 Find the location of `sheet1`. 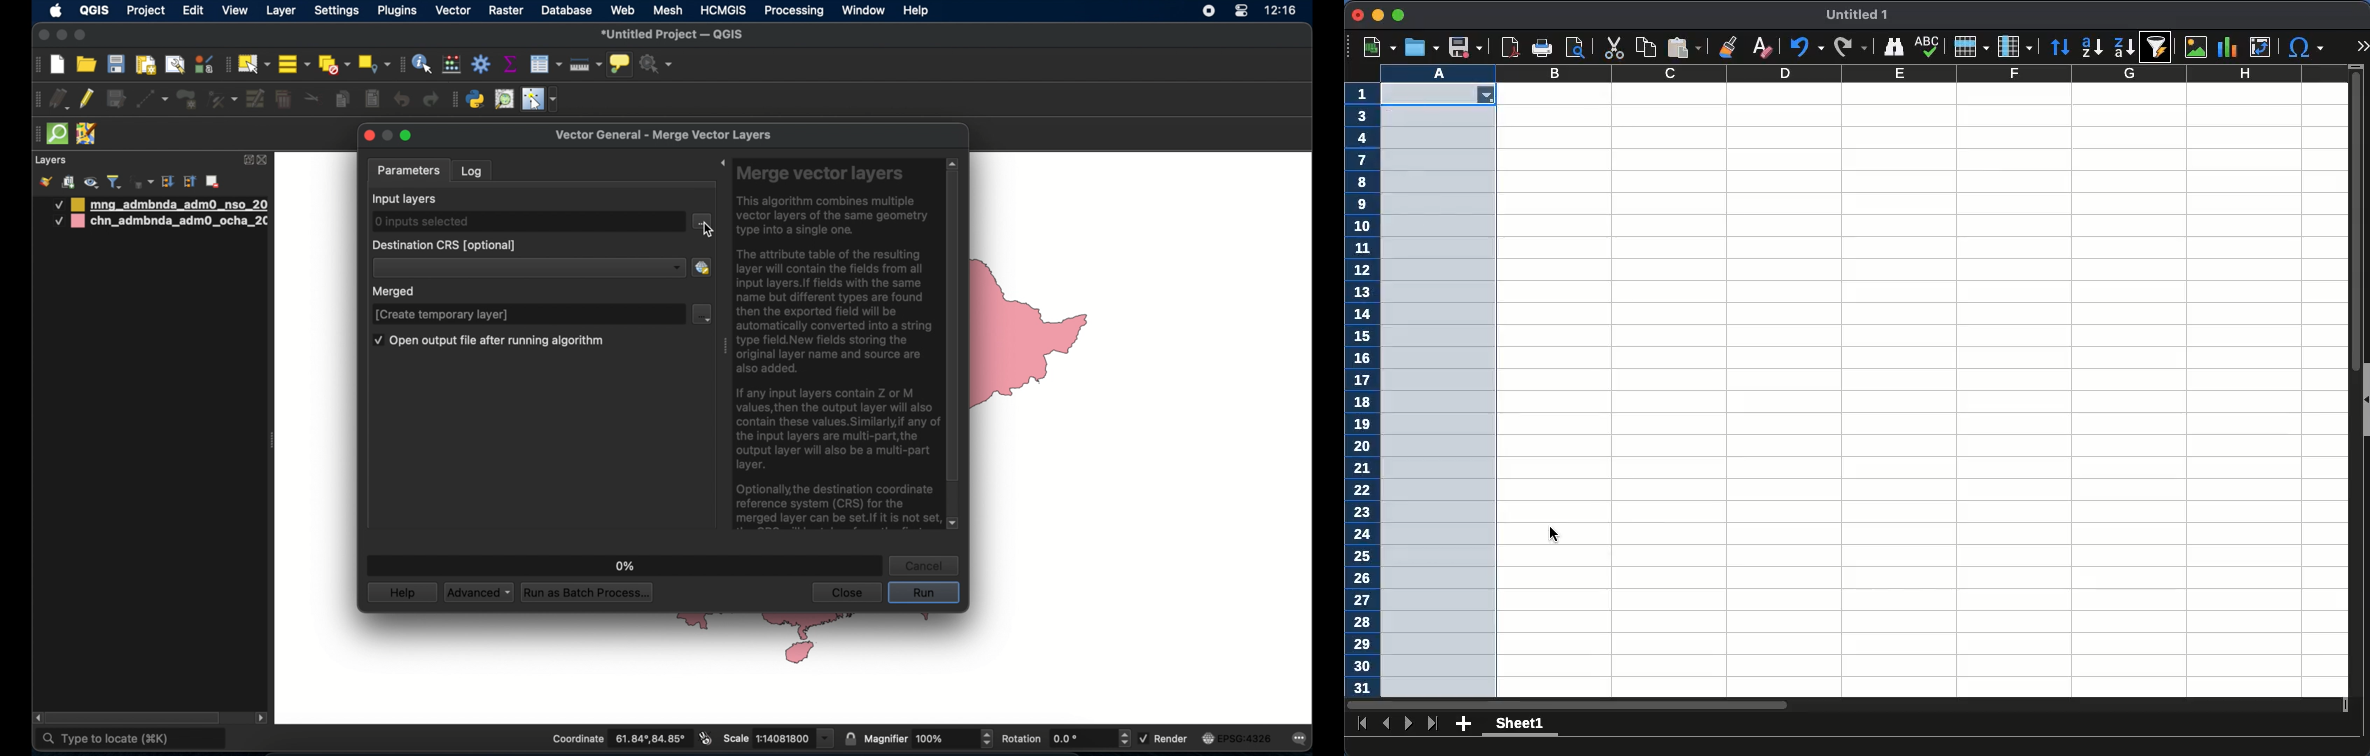

sheet1 is located at coordinates (1518, 726).